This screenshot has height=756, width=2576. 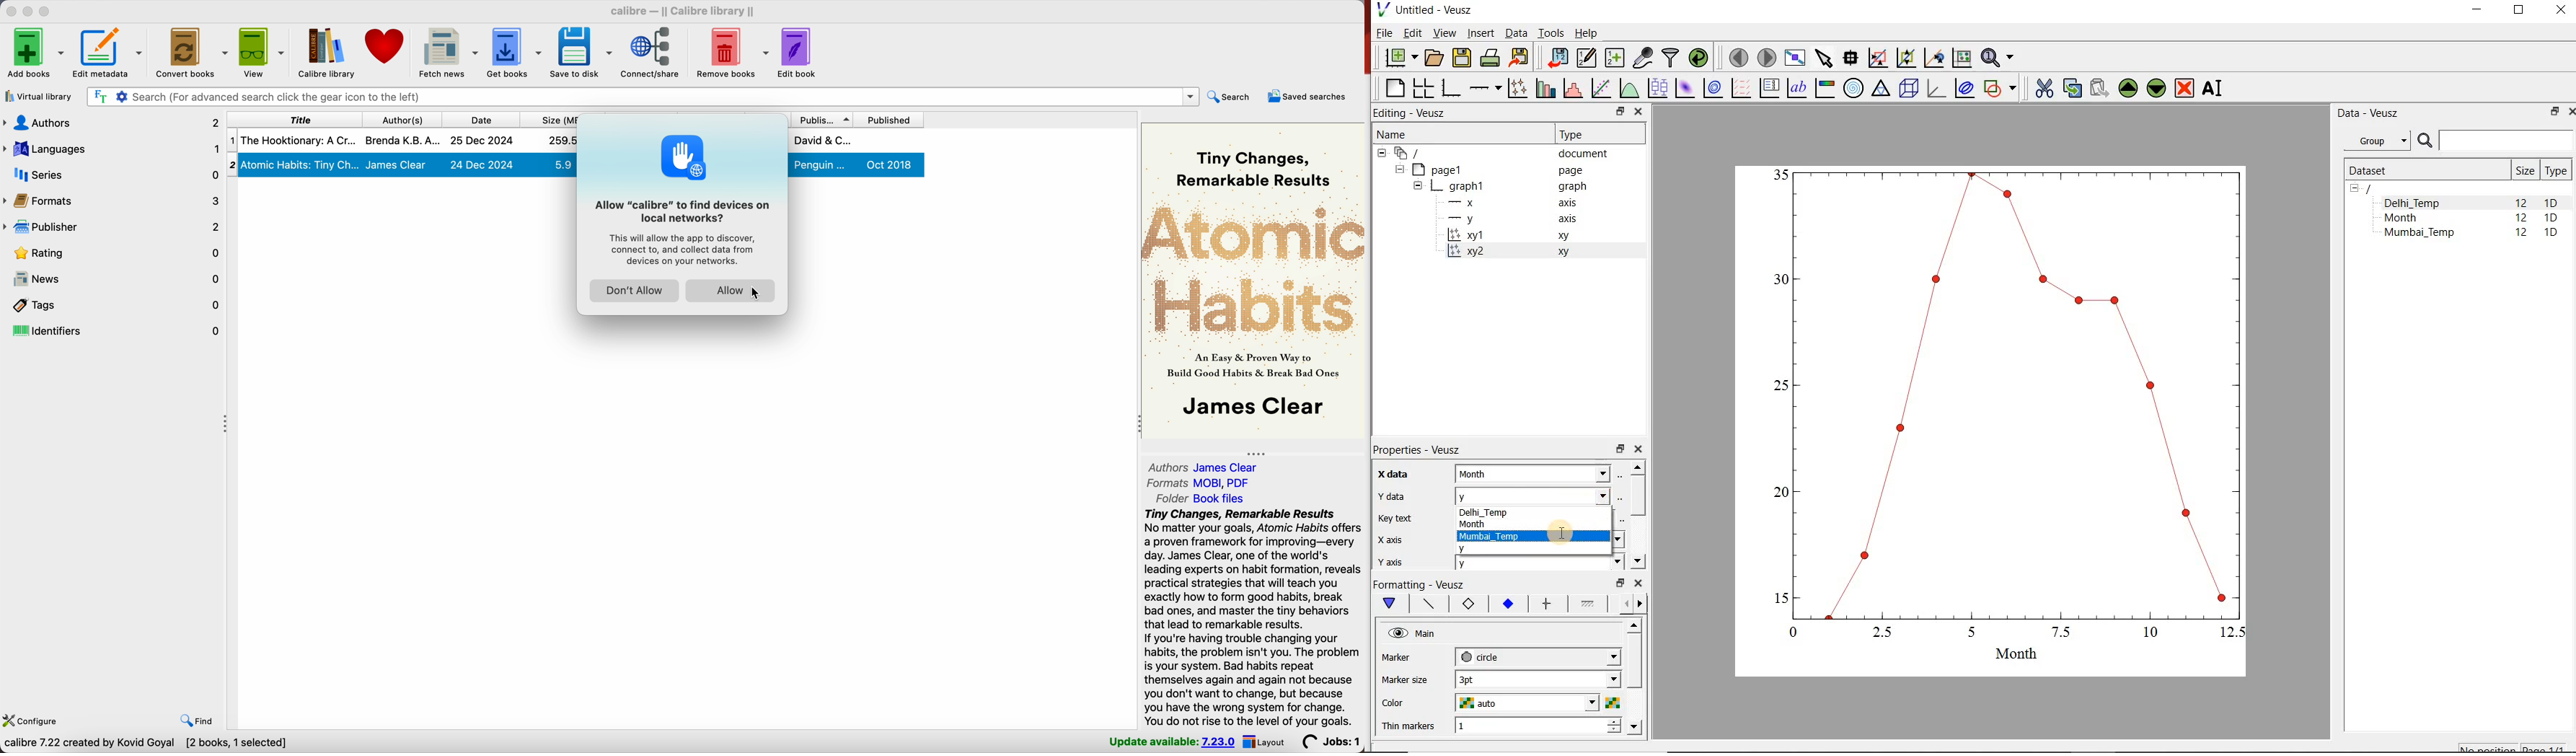 What do you see at coordinates (1934, 88) in the screenshot?
I see `3d graph` at bounding box center [1934, 88].